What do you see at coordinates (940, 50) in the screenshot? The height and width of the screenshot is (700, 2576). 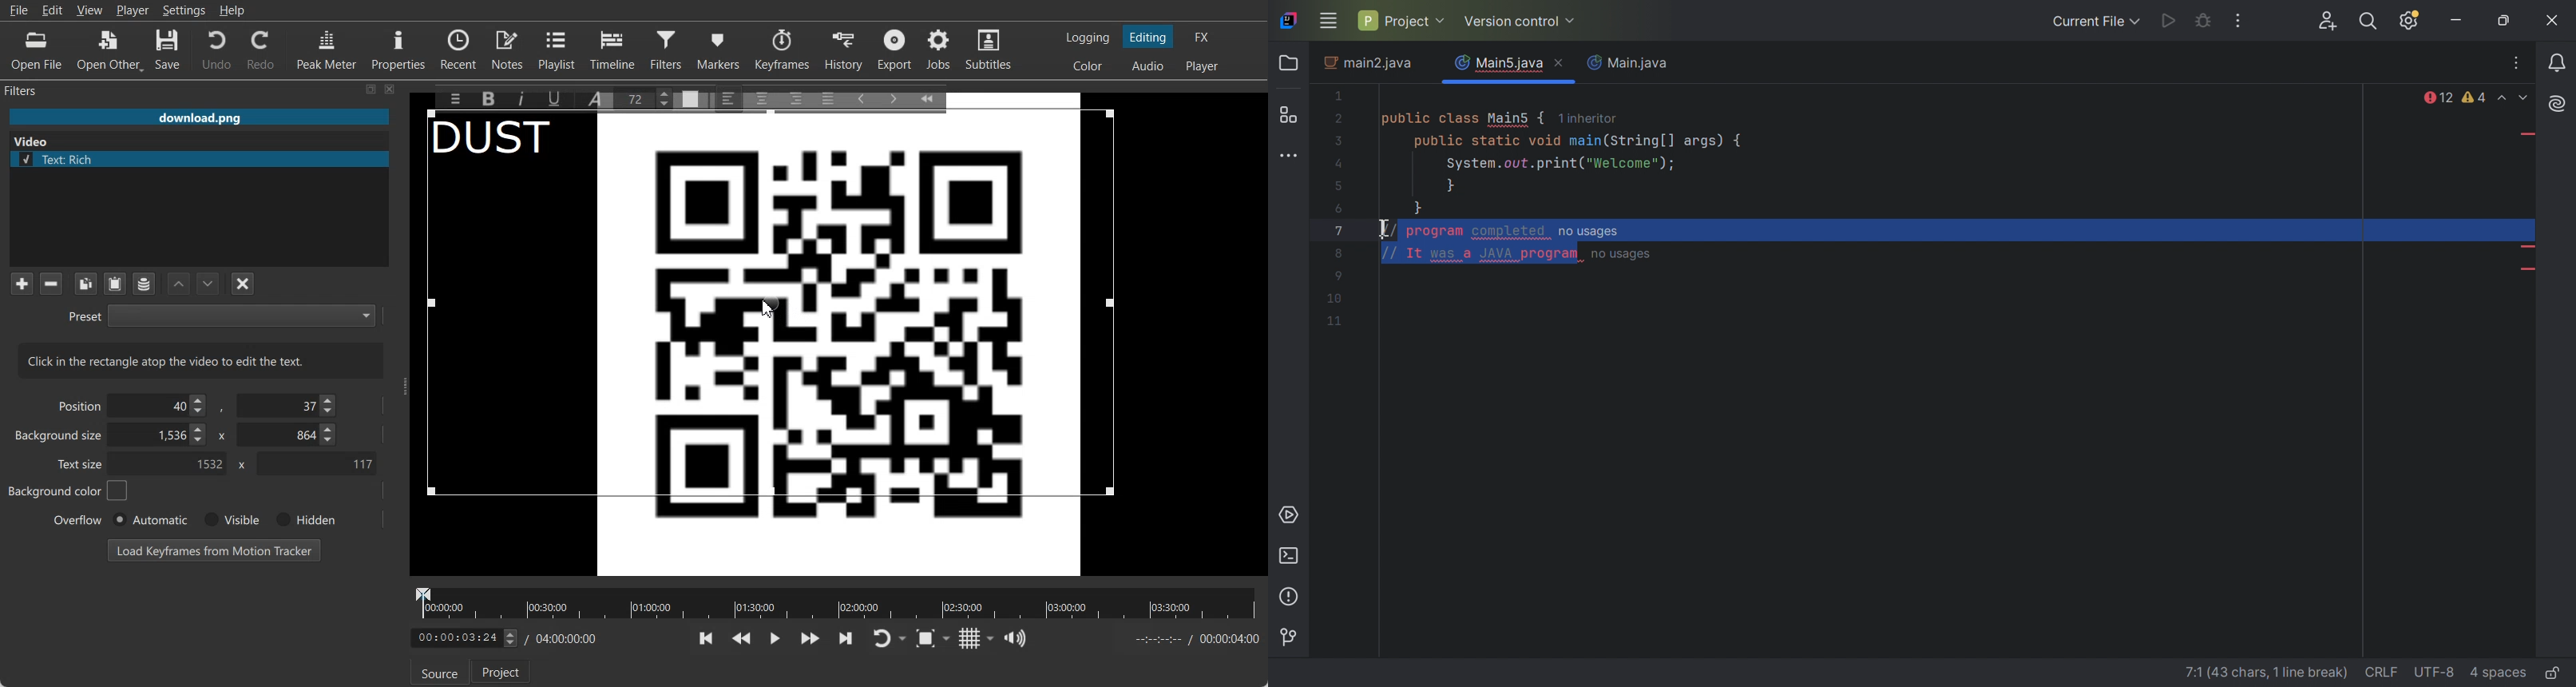 I see `Jobs` at bounding box center [940, 50].